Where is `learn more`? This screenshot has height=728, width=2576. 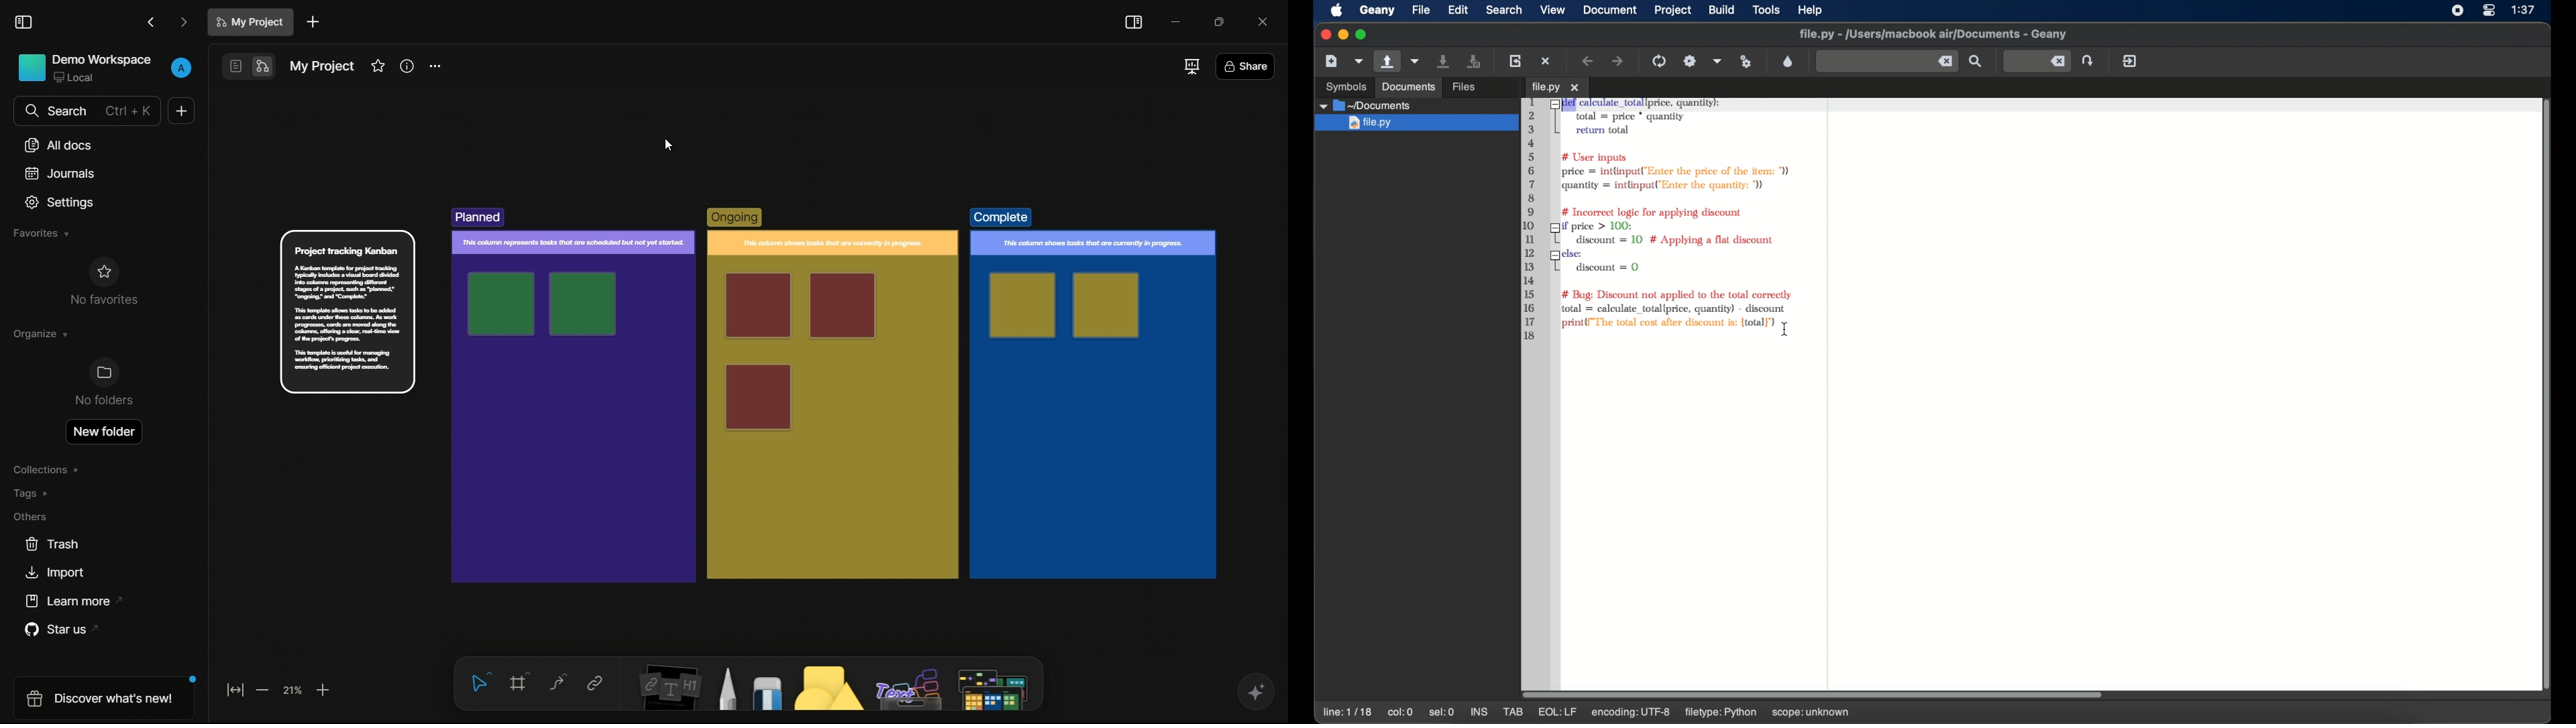
learn more is located at coordinates (76, 601).